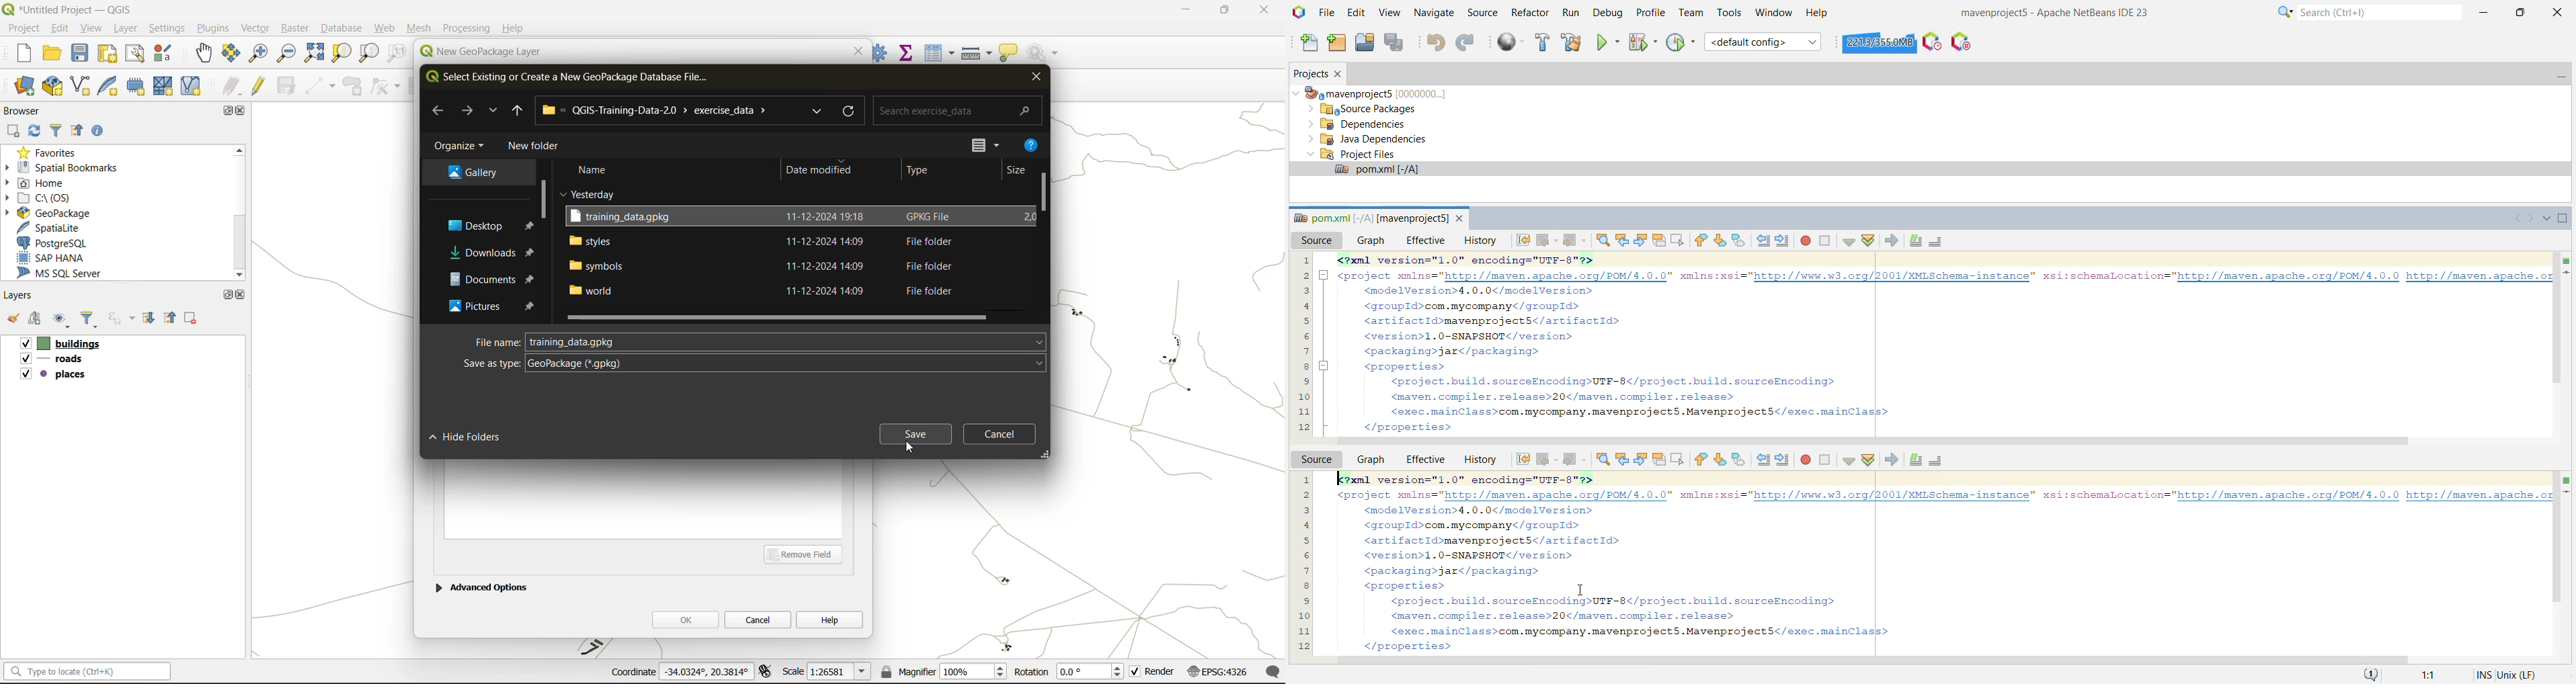  Describe the element at coordinates (830, 265) in the screenshot. I see `11-12-2024 14:09` at that location.